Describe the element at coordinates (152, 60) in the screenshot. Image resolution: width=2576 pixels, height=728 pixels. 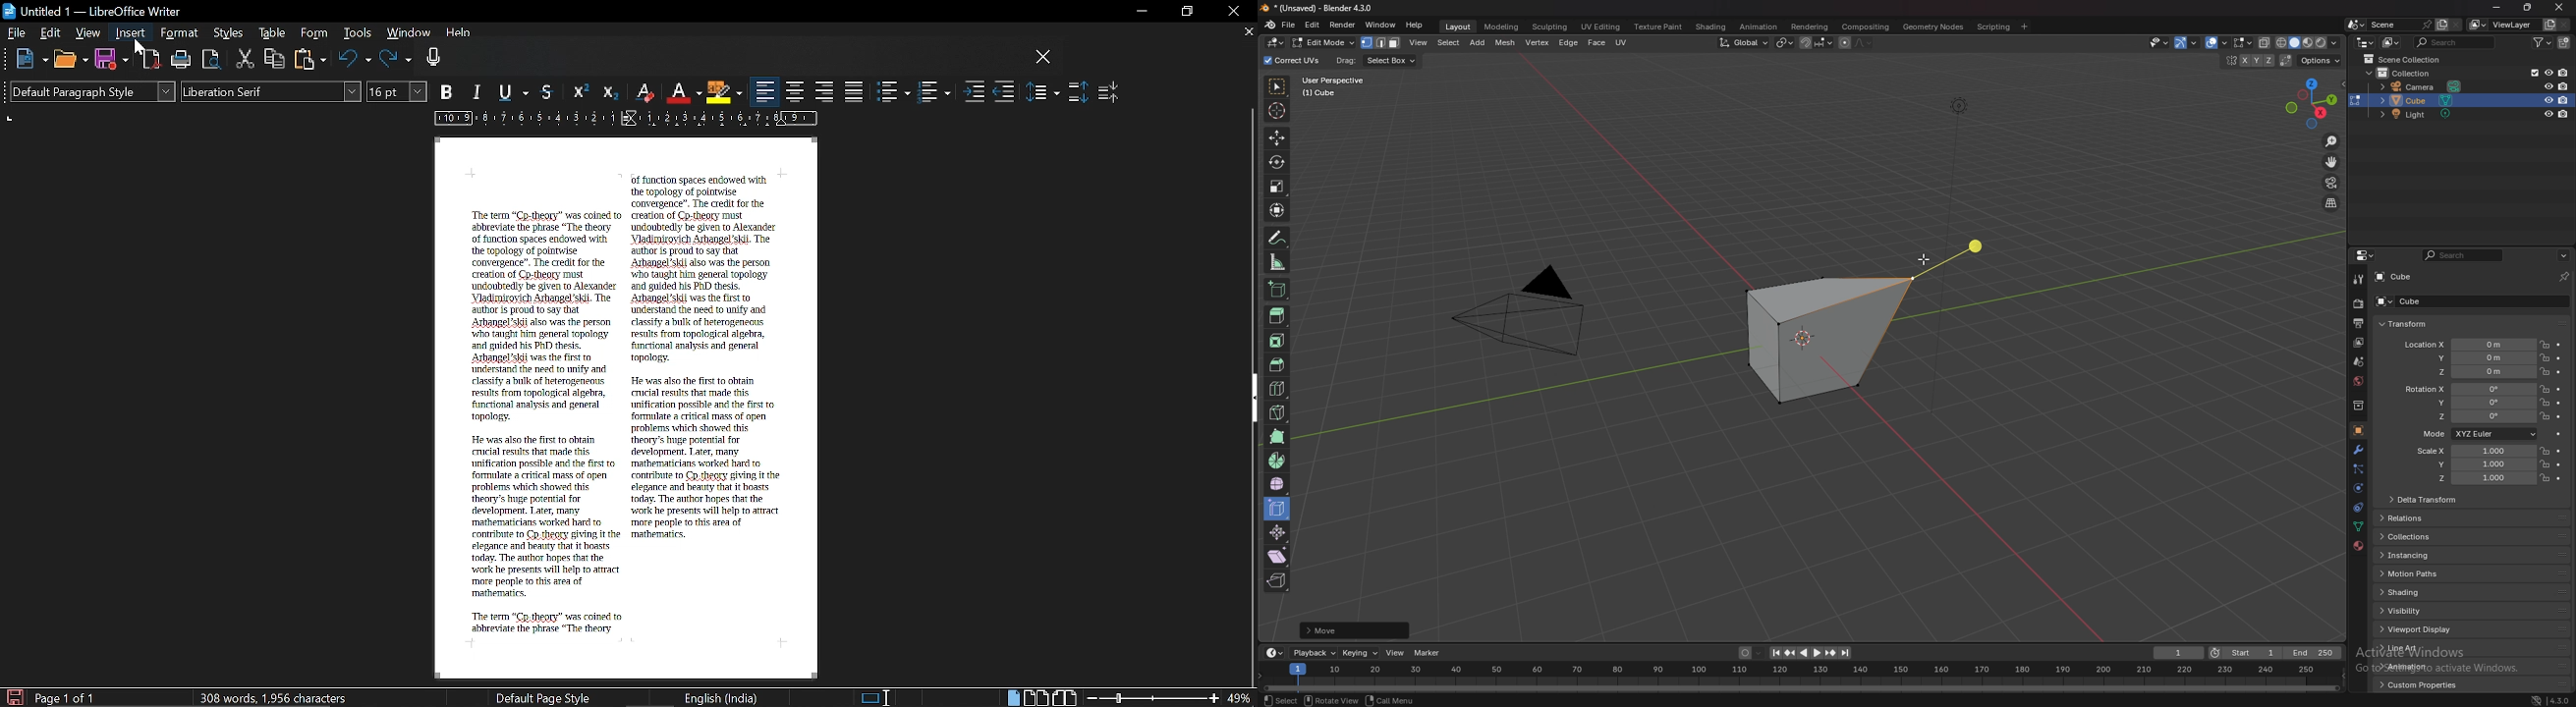
I see `Import as PDF` at that location.